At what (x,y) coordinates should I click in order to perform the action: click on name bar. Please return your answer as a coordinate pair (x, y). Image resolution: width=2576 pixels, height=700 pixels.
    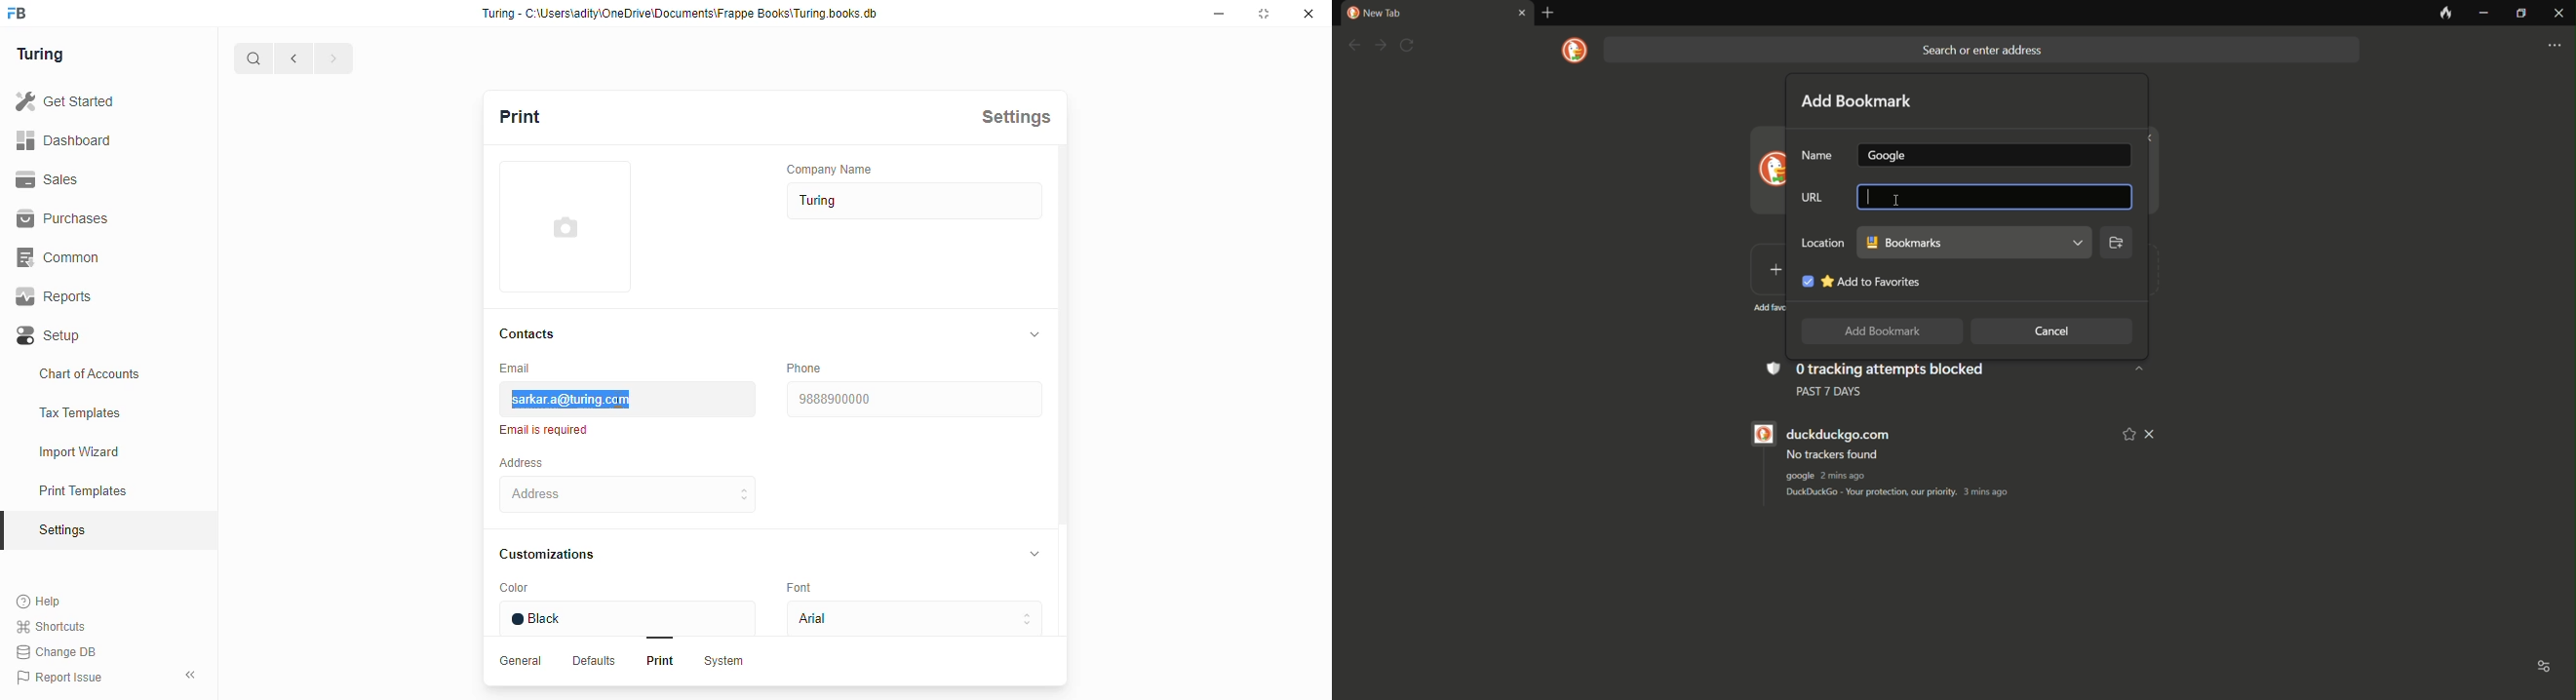
    Looking at the image, I should click on (1992, 153).